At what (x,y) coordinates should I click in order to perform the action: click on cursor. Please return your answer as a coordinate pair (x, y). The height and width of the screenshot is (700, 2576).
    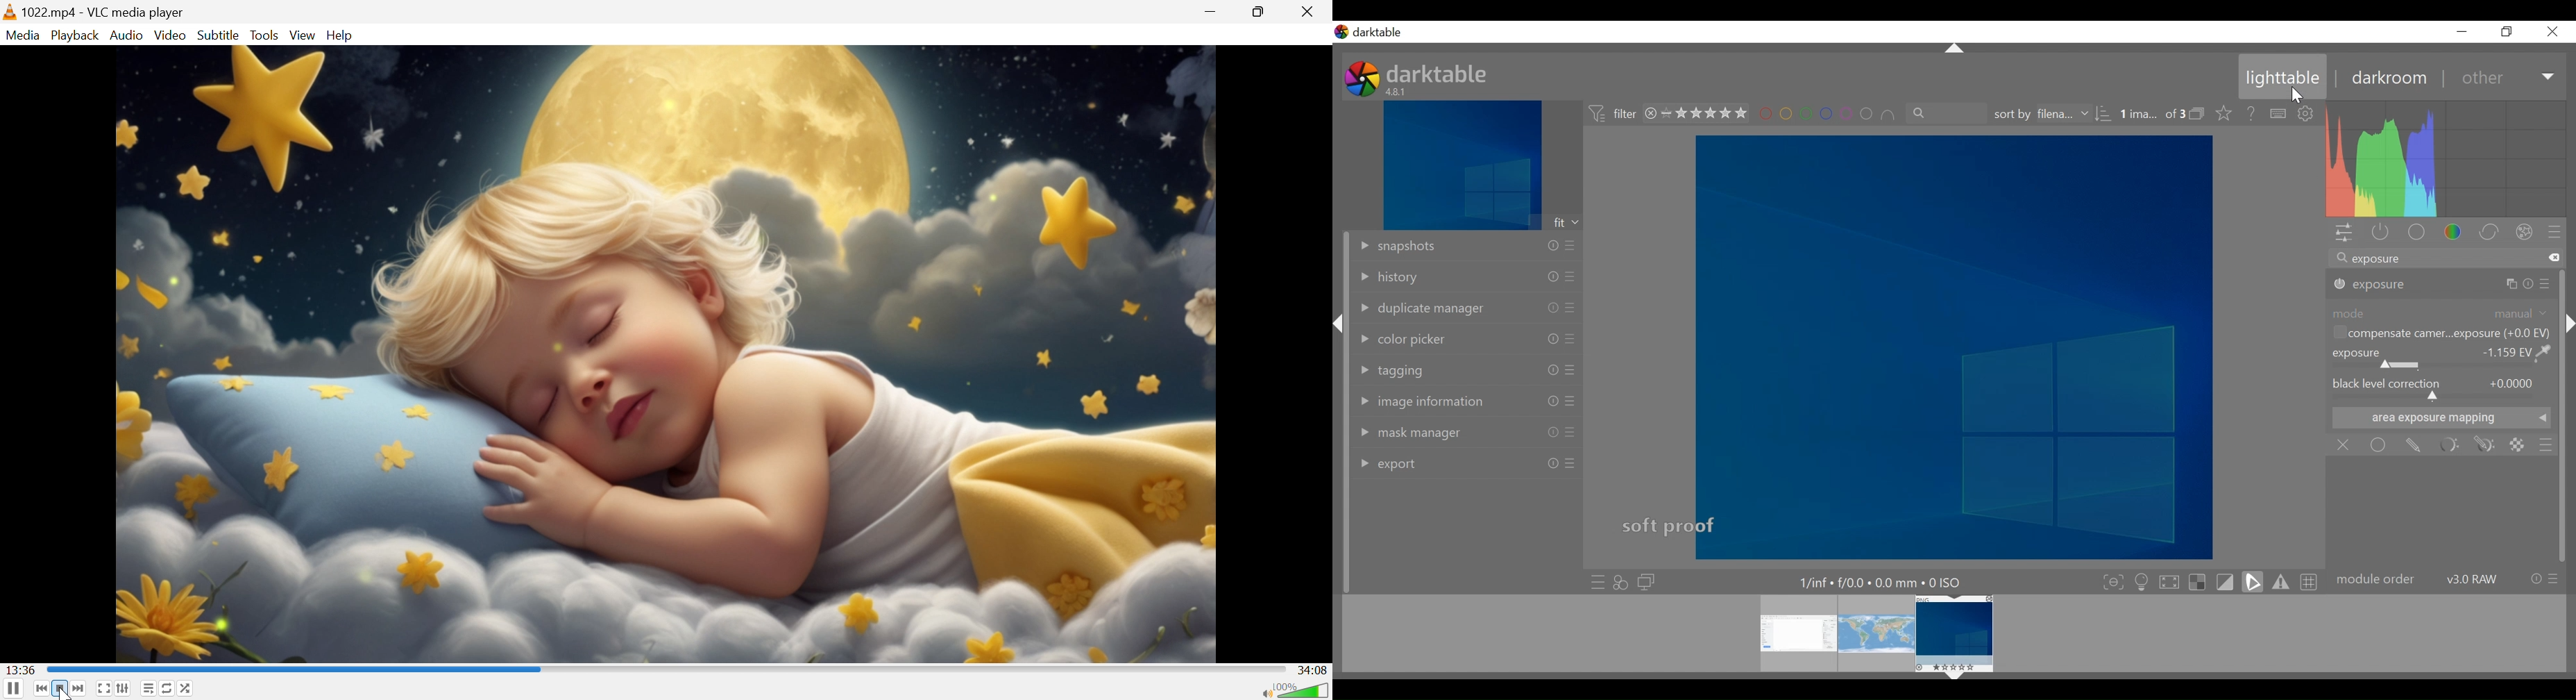
    Looking at the image, I should click on (65, 694).